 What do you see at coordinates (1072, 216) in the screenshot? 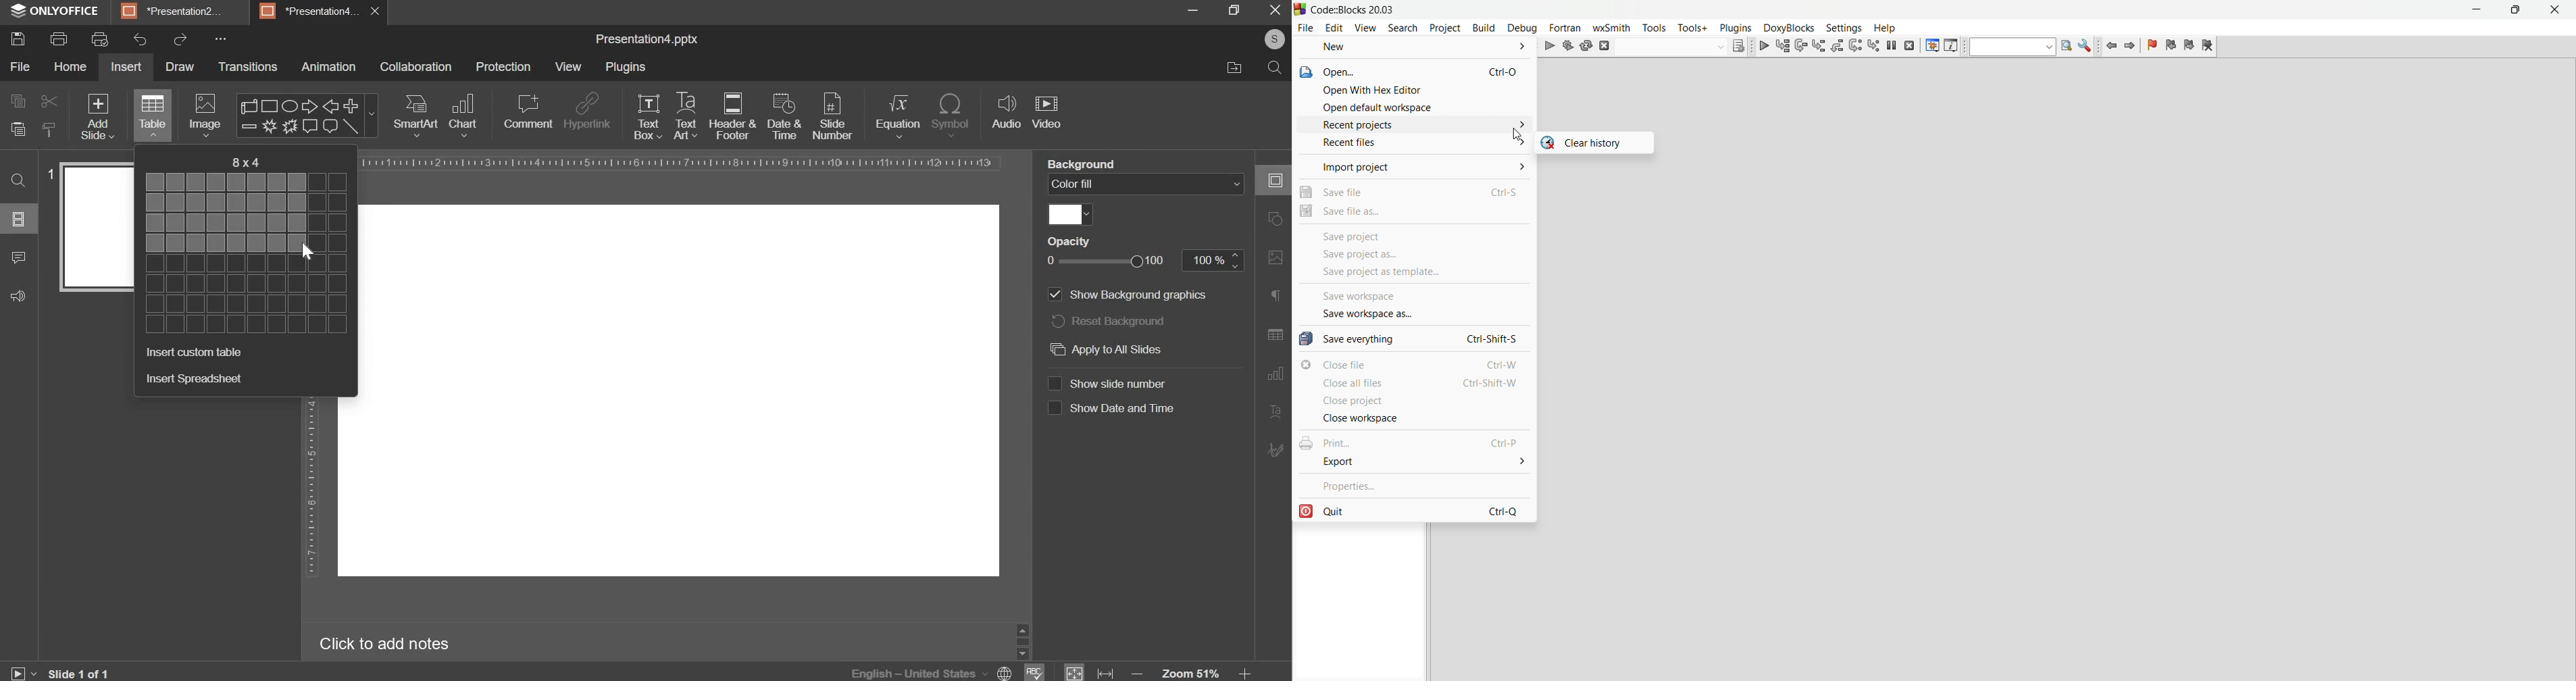
I see `fill color` at bounding box center [1072, 216].